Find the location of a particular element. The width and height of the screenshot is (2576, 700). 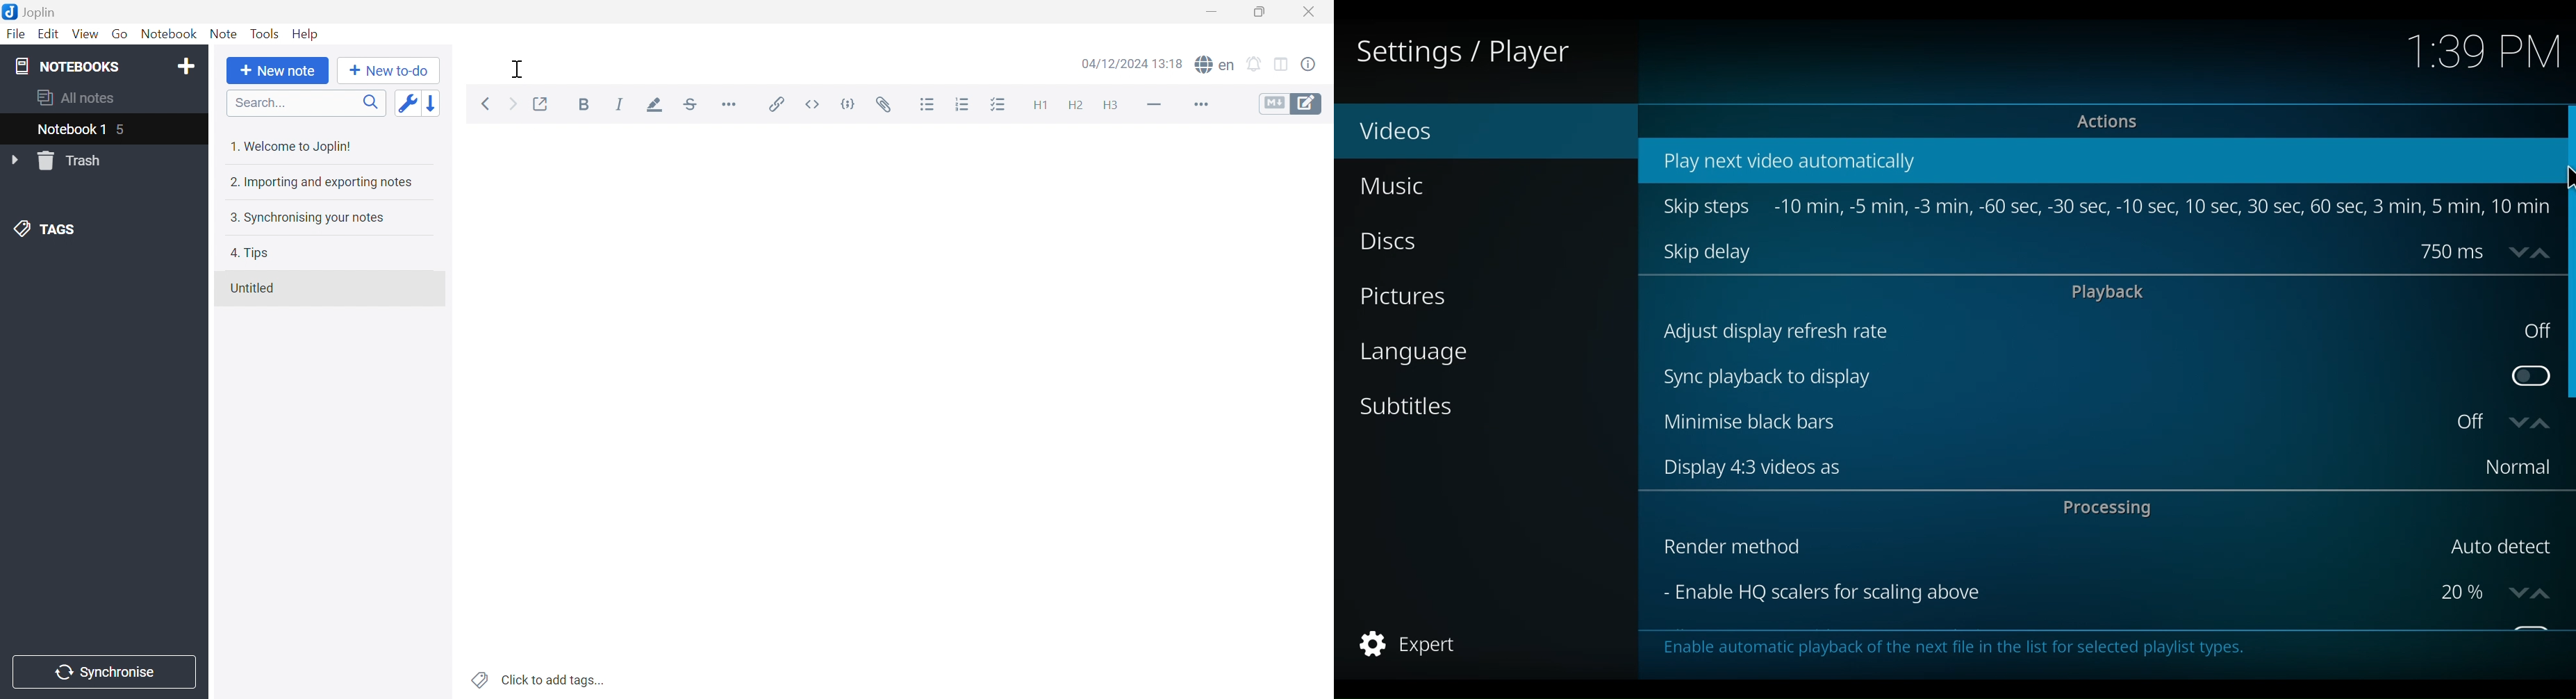

language is located at coordinates (1413, 354).